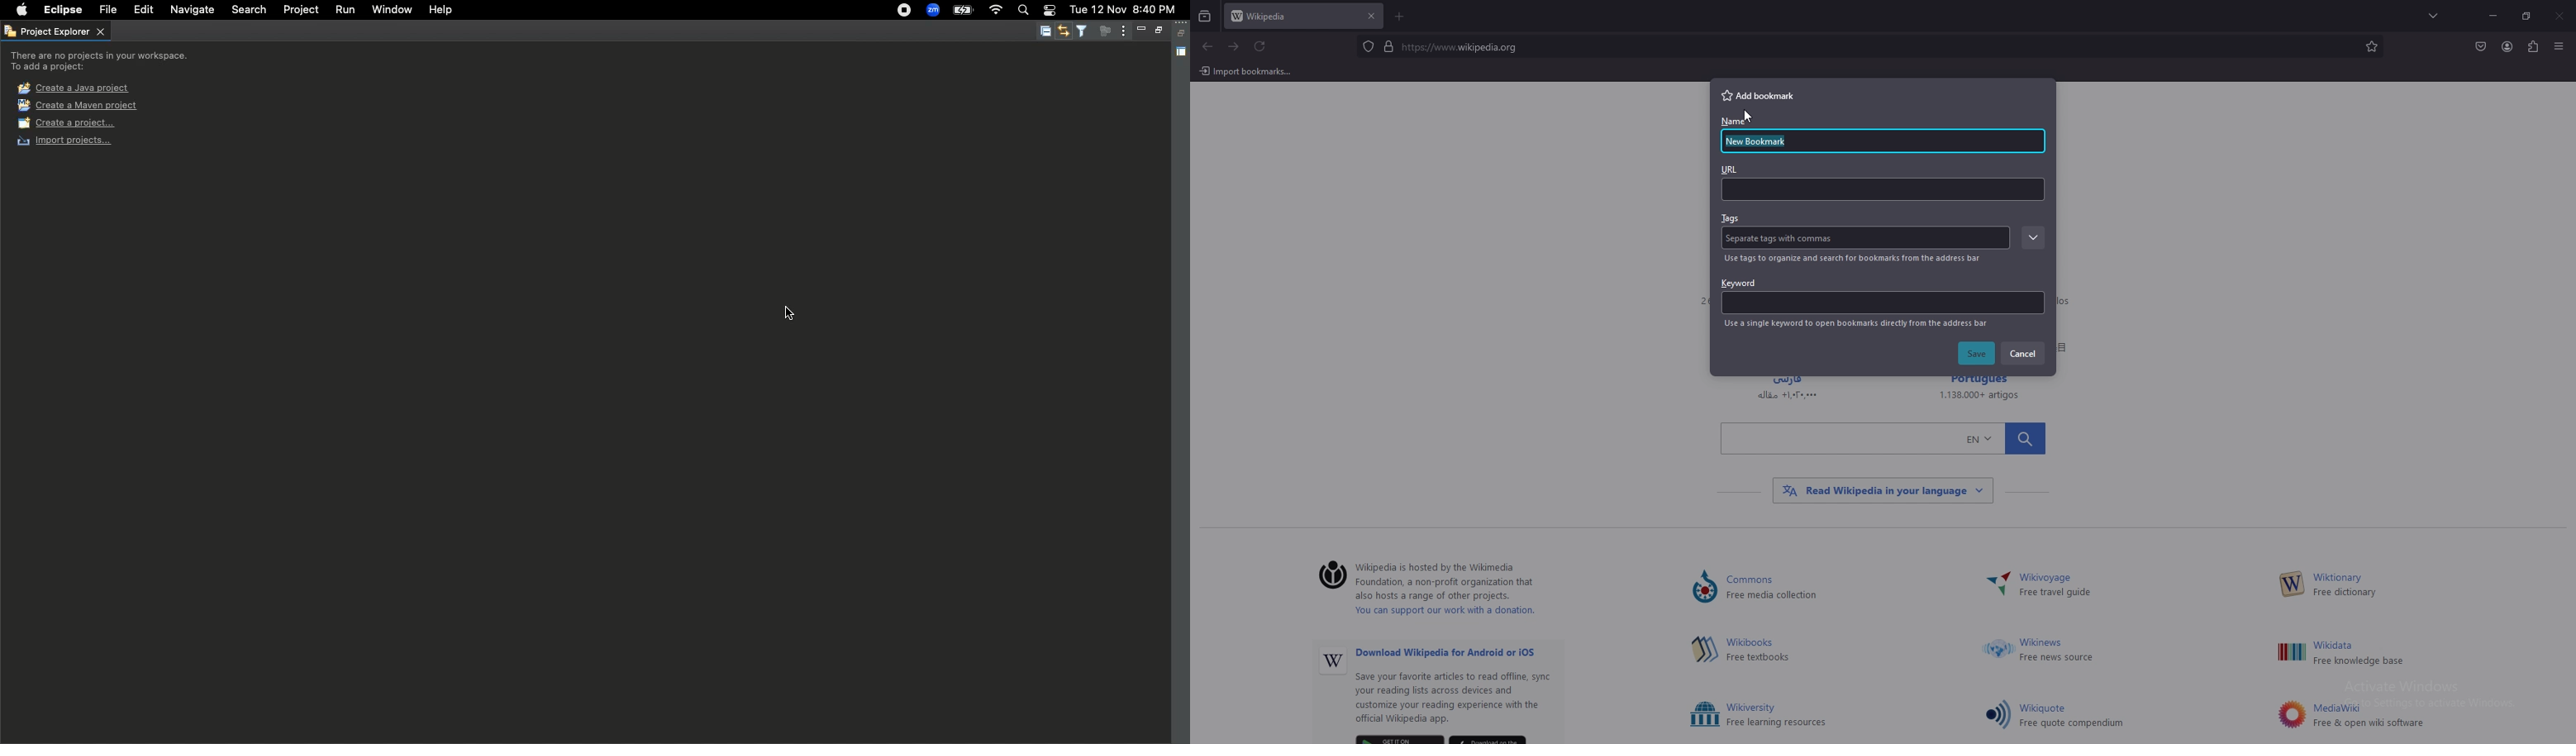 The image size is (2576, 756). Describe the element at coordinates (76, 89) in the screenshot. I see `Create a java project` at that location.